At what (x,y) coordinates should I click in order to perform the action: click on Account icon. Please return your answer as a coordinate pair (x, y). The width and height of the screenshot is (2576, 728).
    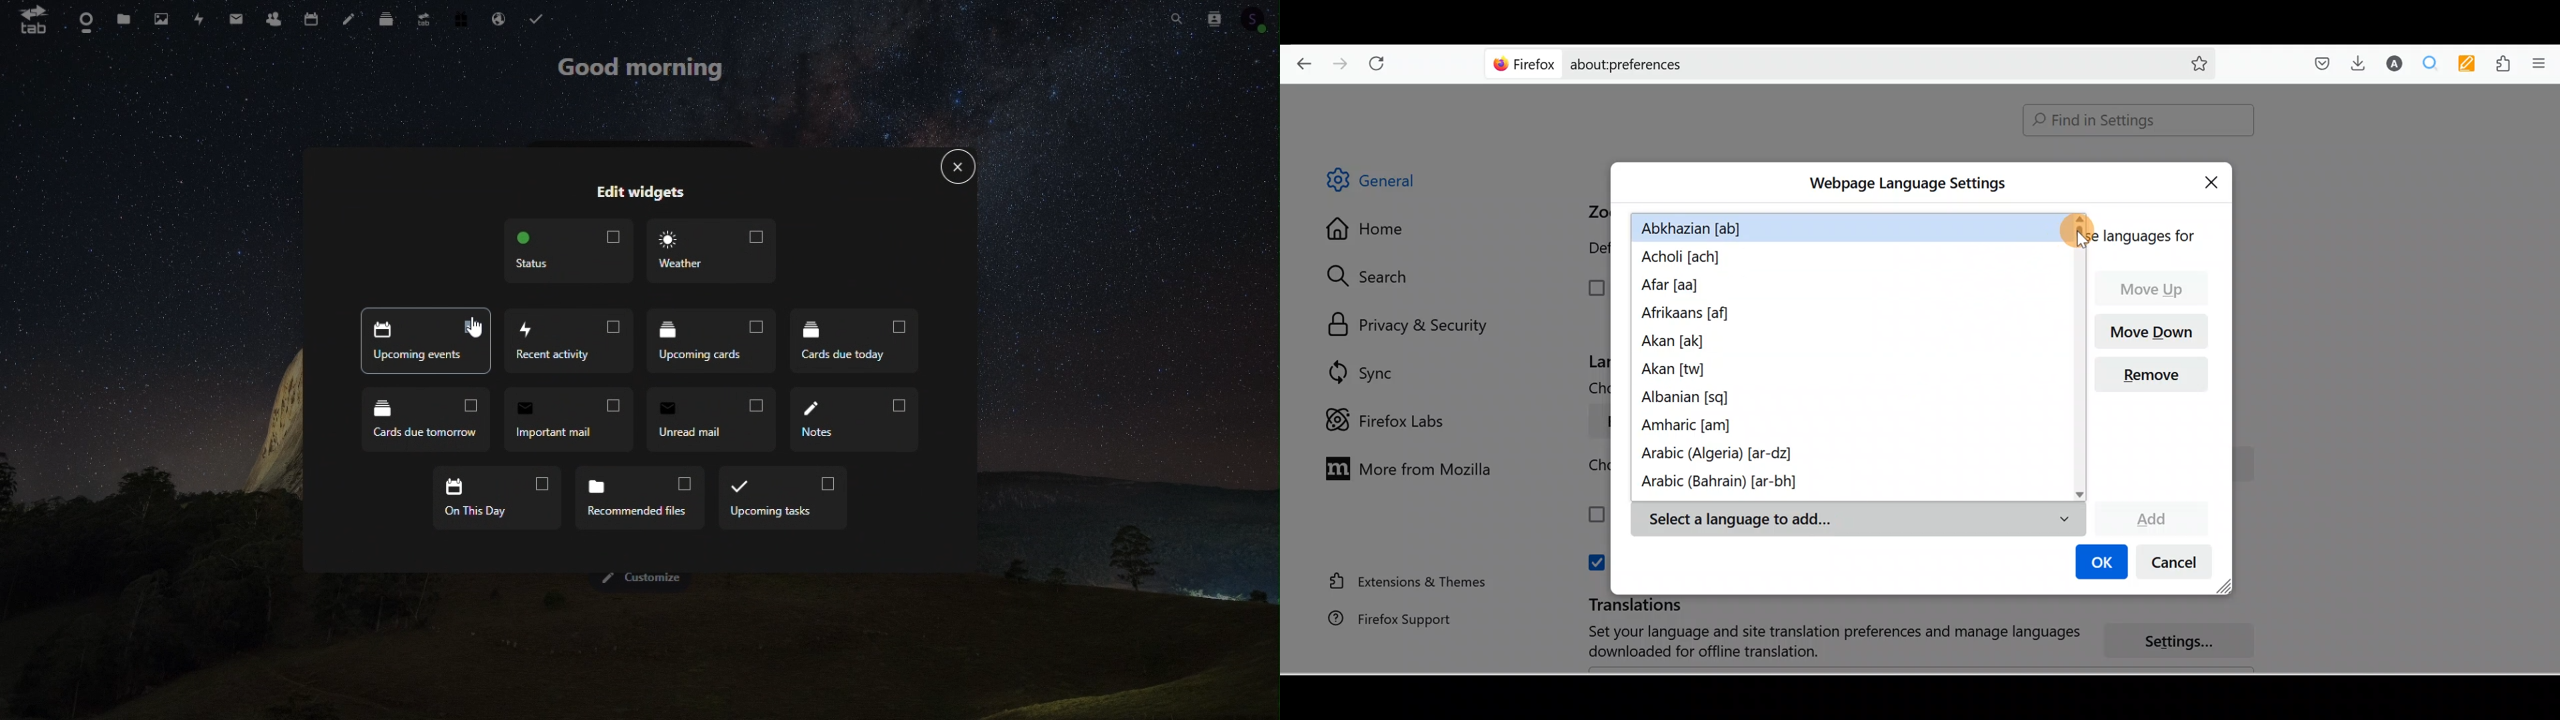
    Looking at the image, I should click on (1258, 16).